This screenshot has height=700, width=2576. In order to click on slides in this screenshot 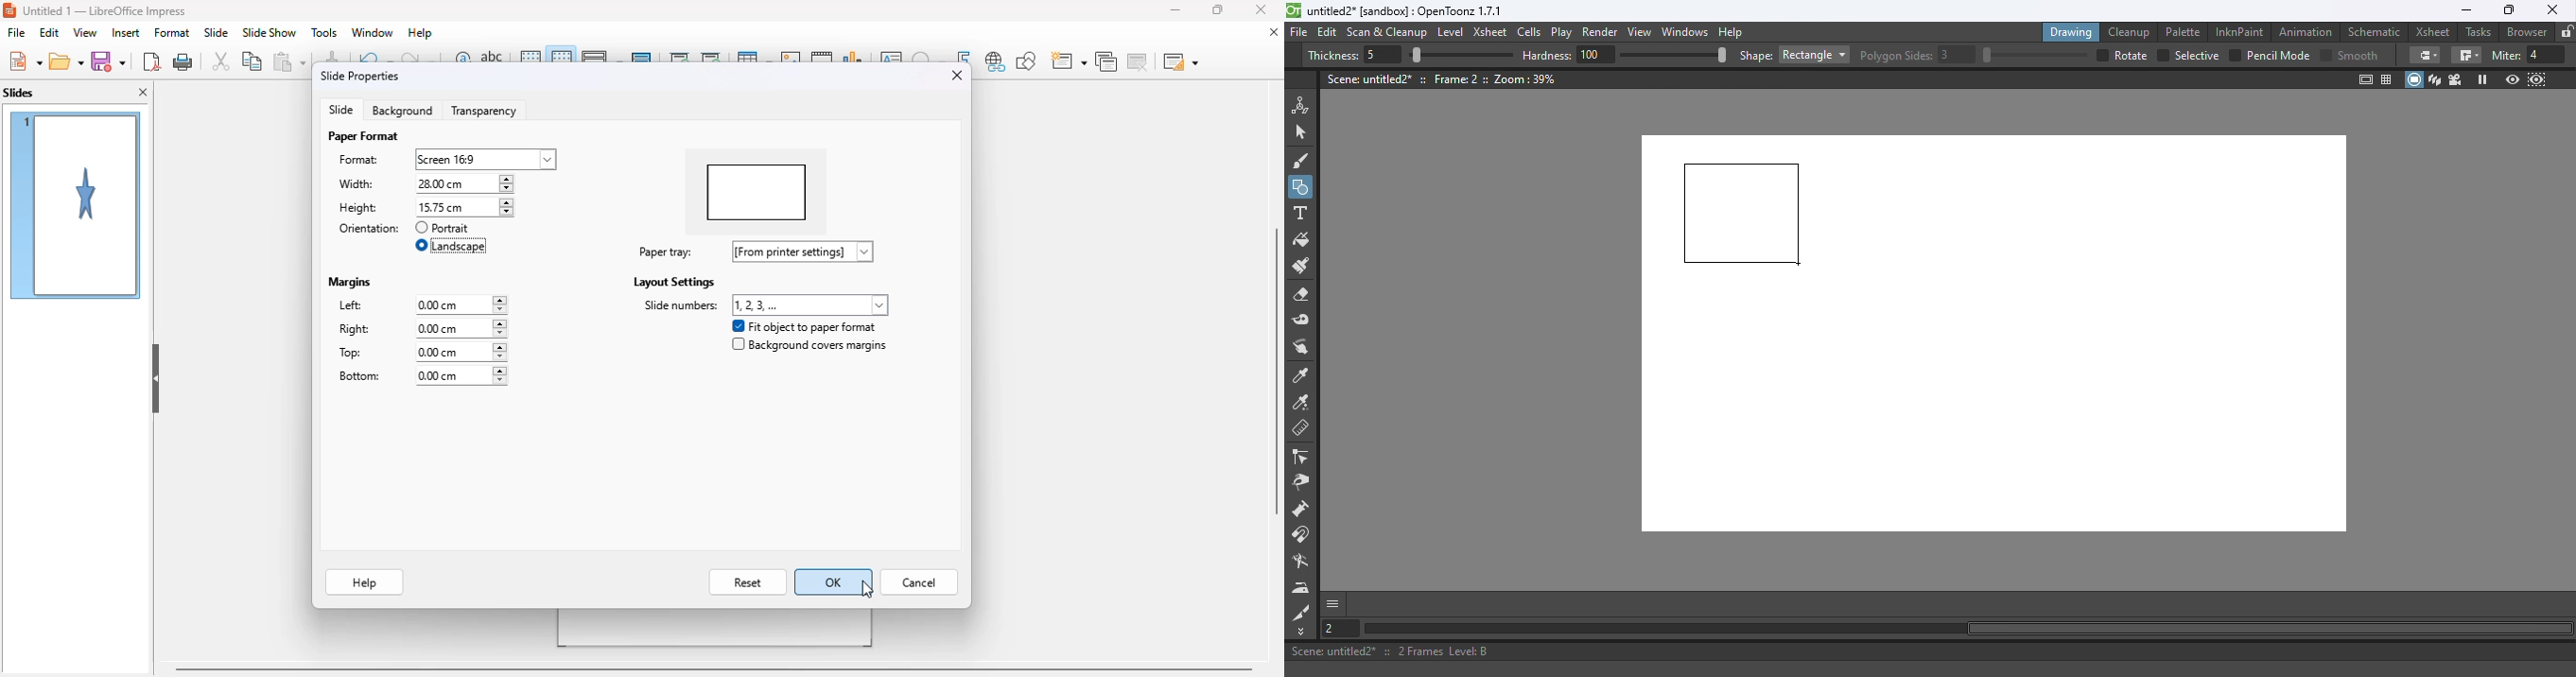, I will do `click(19, 93)`.